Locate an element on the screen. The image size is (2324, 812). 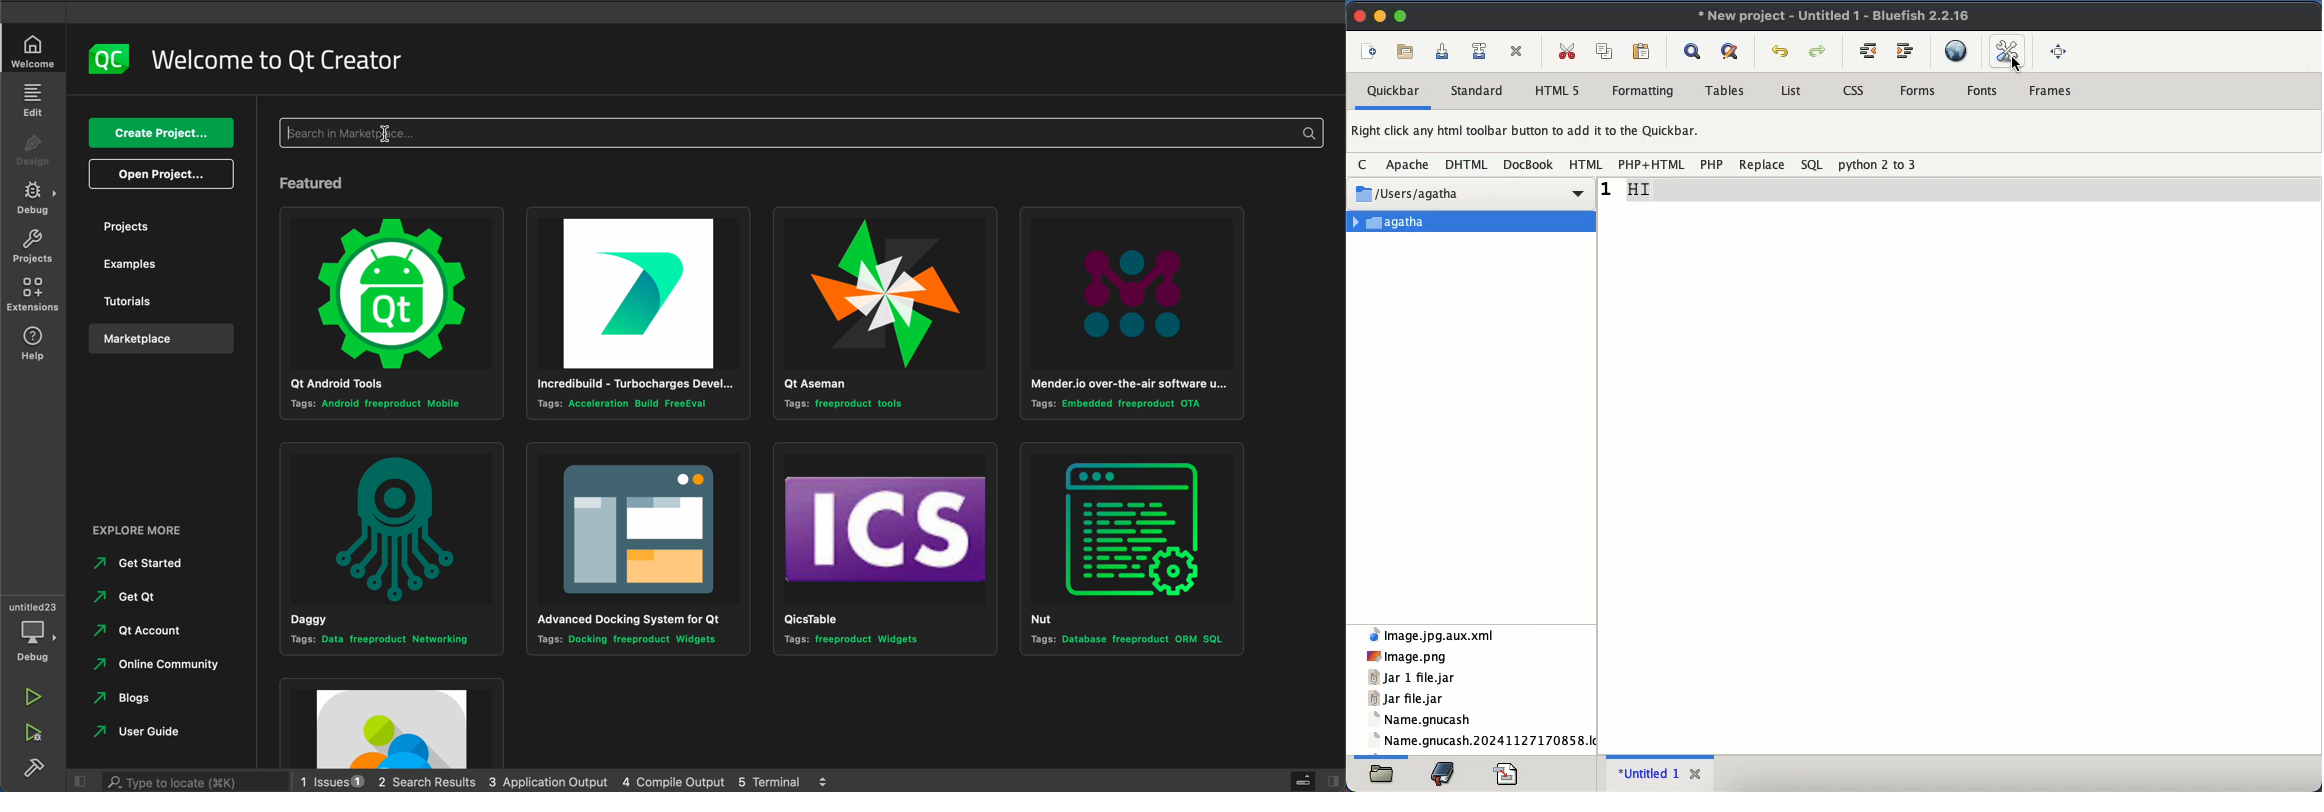
cursor is located at coordinates (2017, 66).